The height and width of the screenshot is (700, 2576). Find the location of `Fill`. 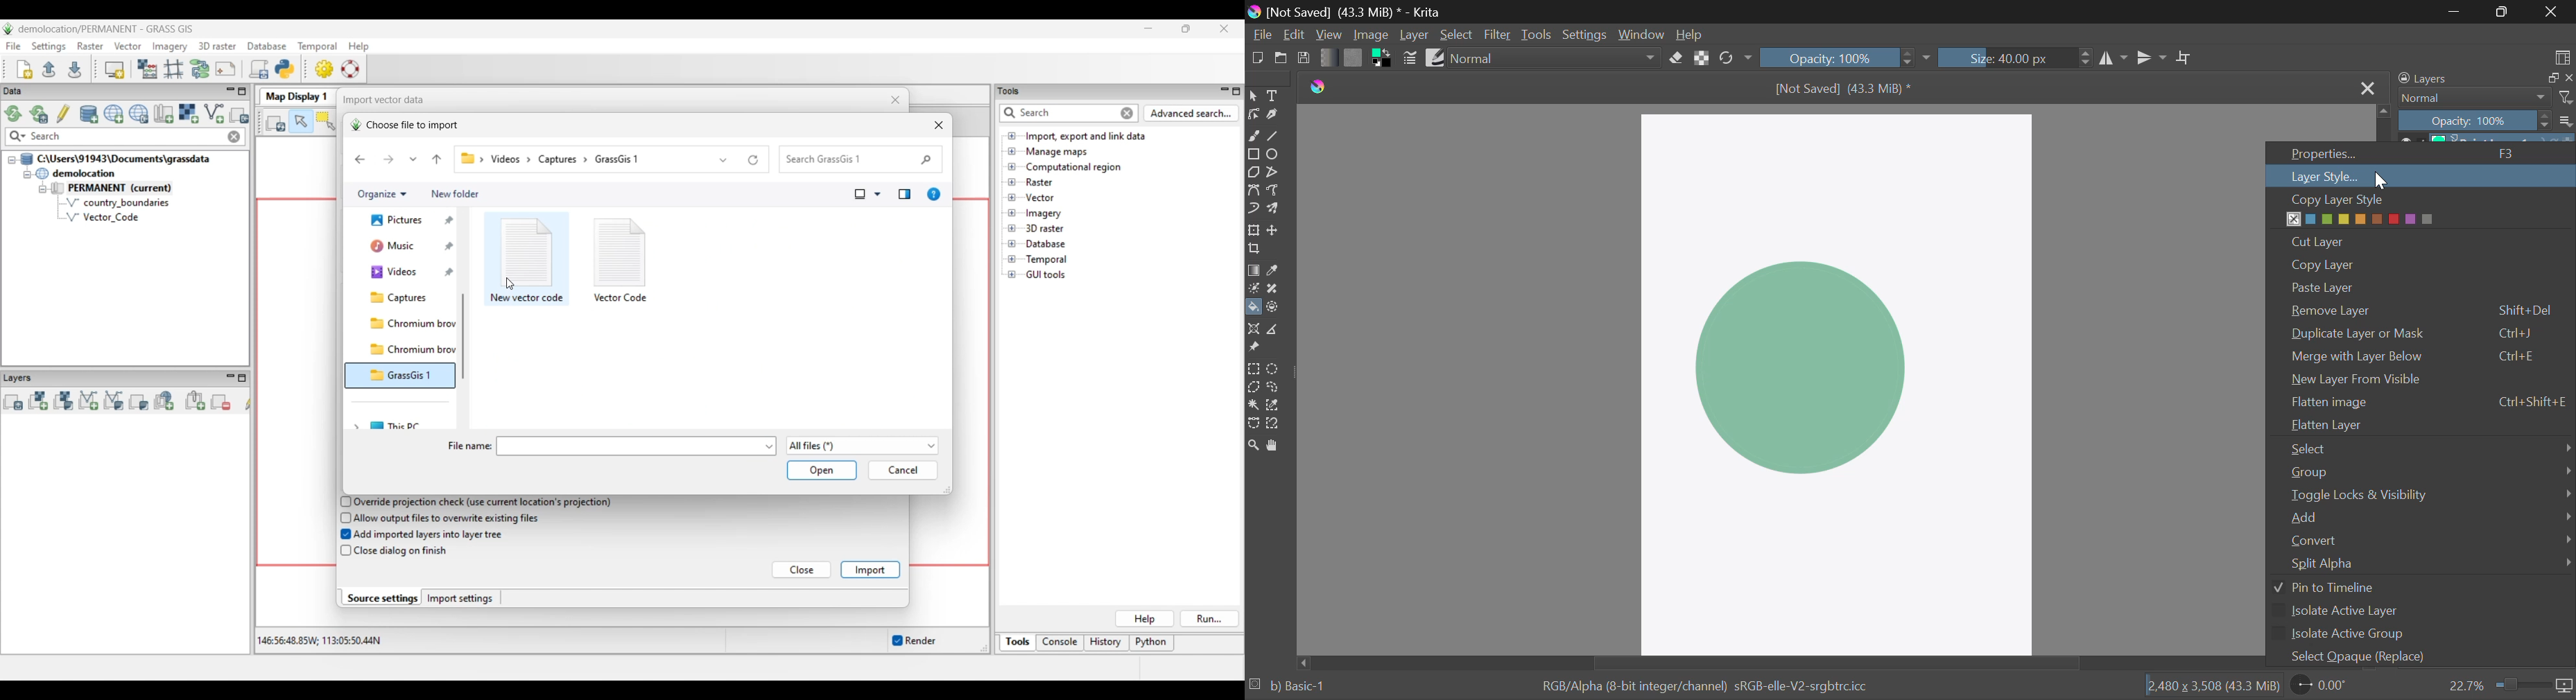

Fill is located at coordinates (1253, 308).